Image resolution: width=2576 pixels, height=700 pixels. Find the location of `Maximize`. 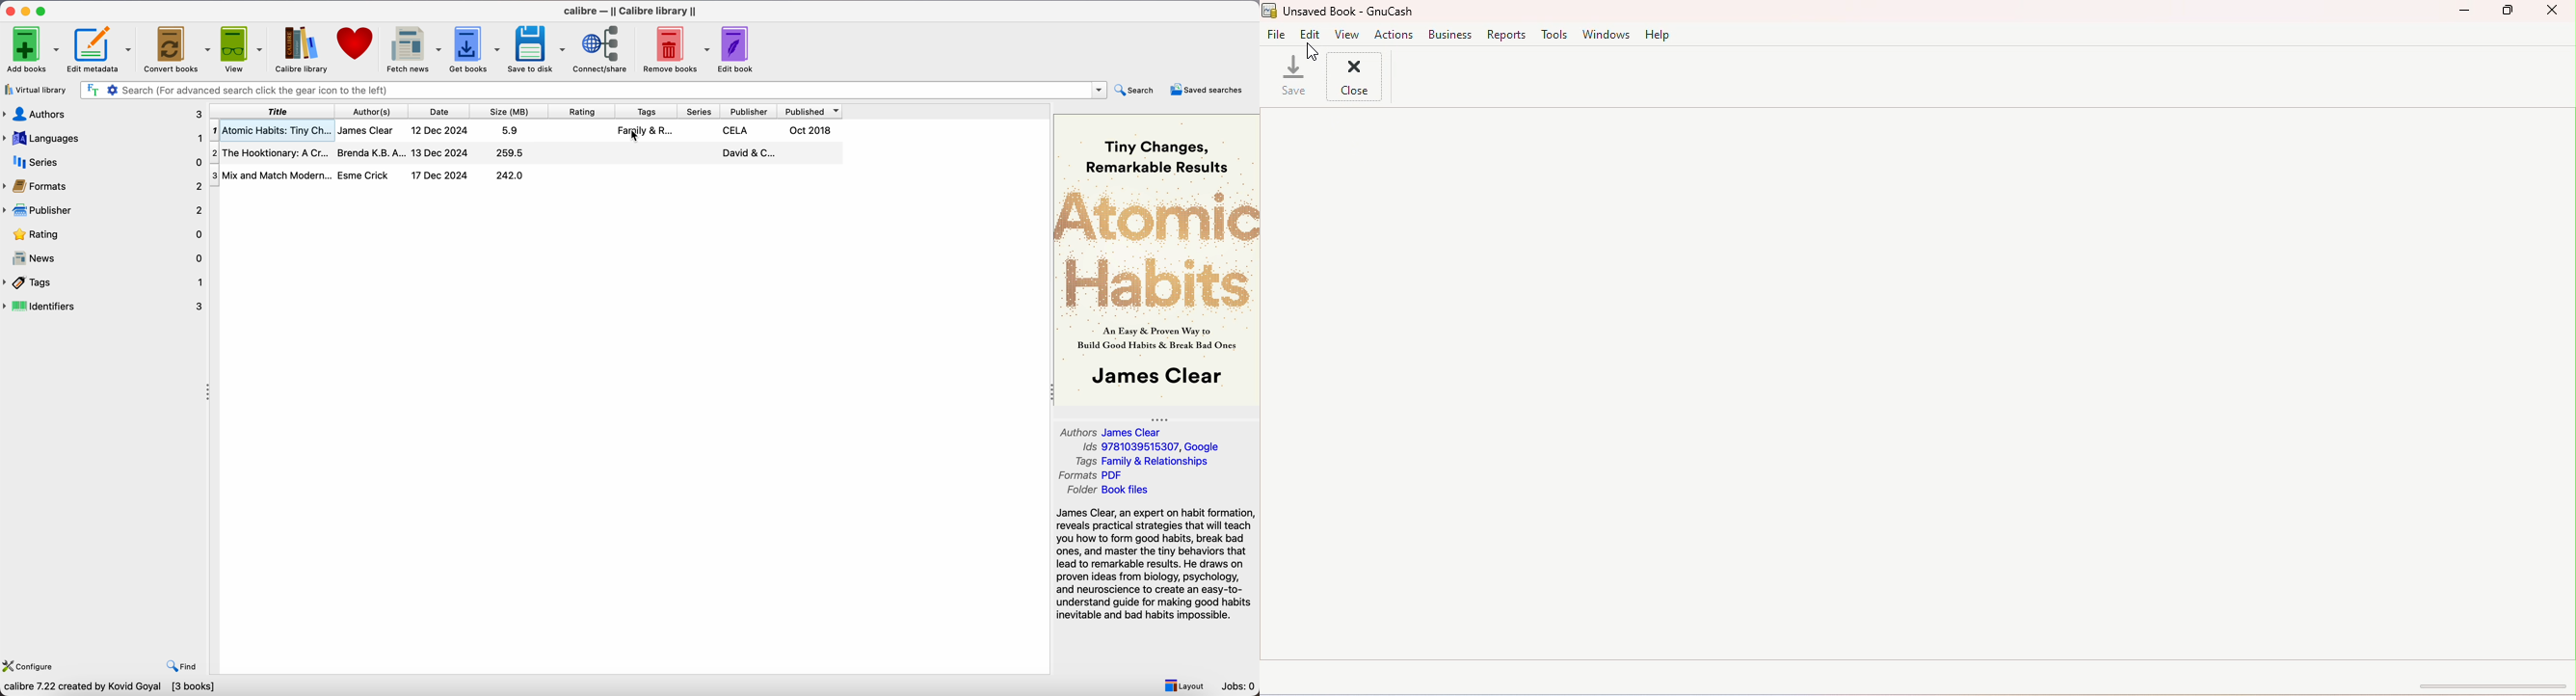

Maximize is located at coordinates (2511, 11).